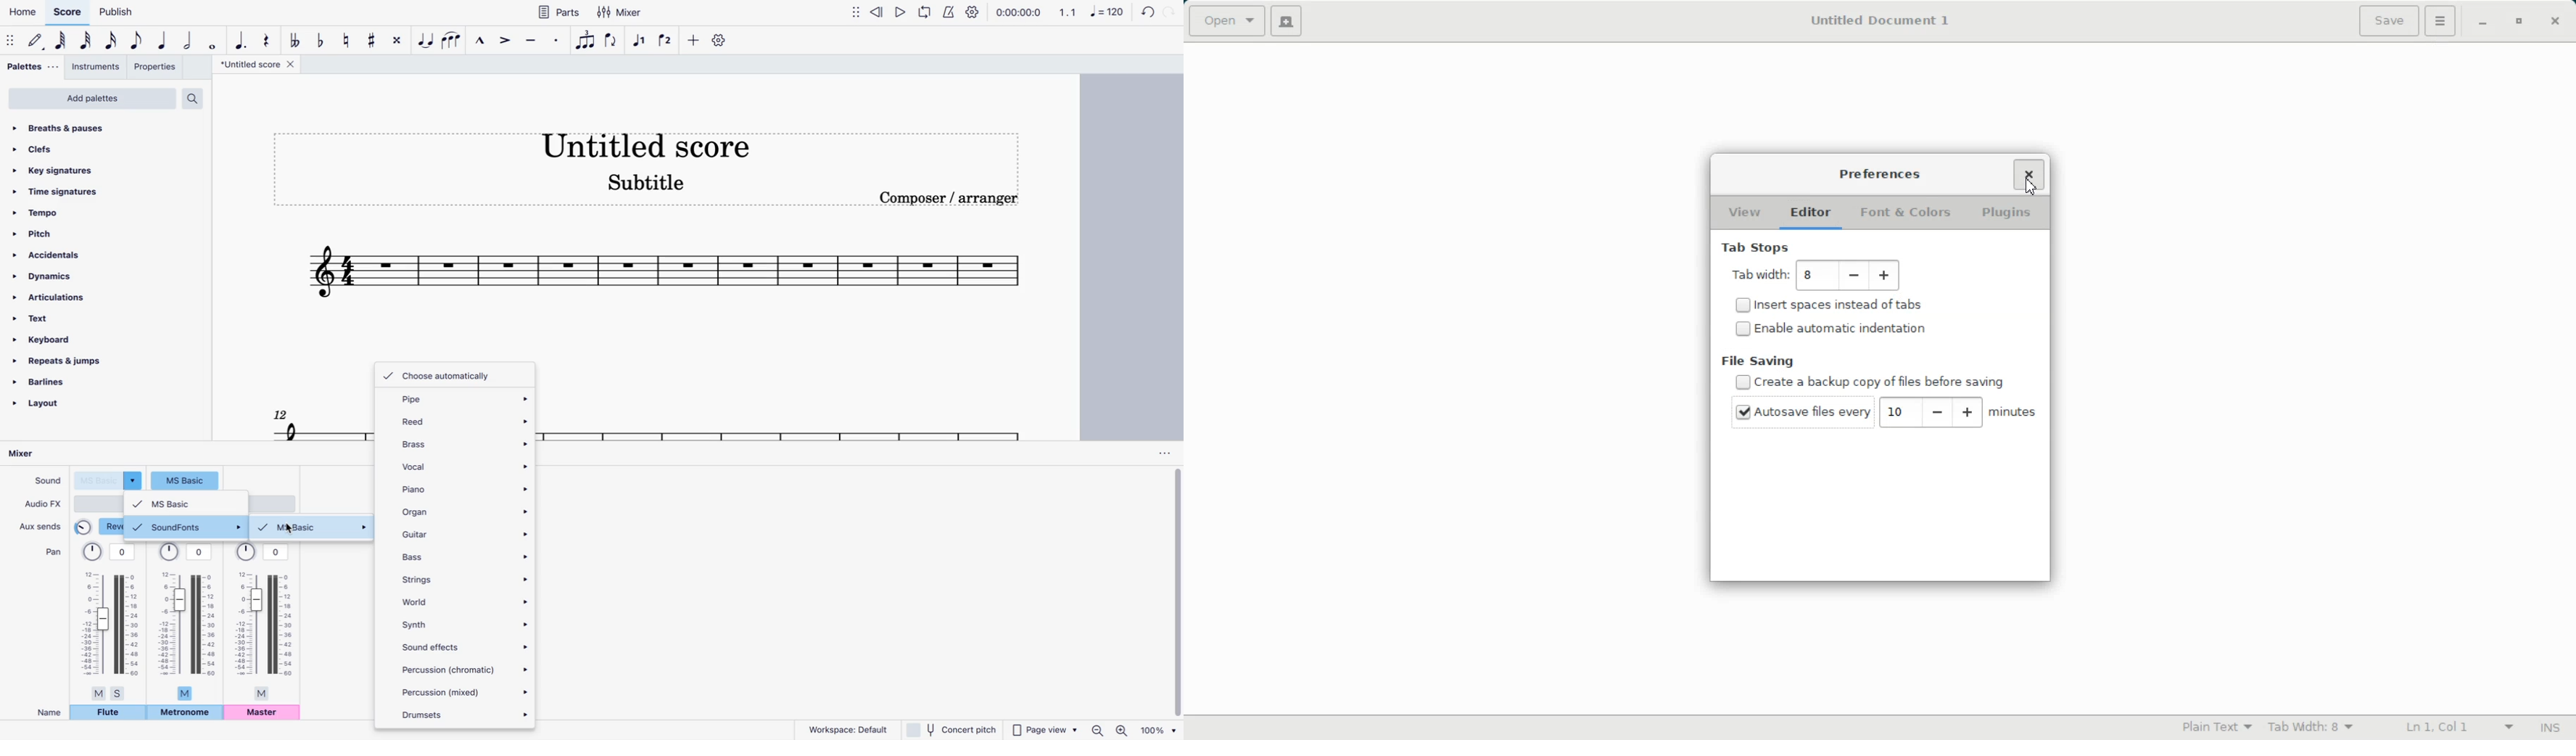 The height and width of the screenshot is (756, 2576). What do you see at coordinates (445, 375) in the screenshot?
I see `choose automatically` at bounding box center [445, 375].